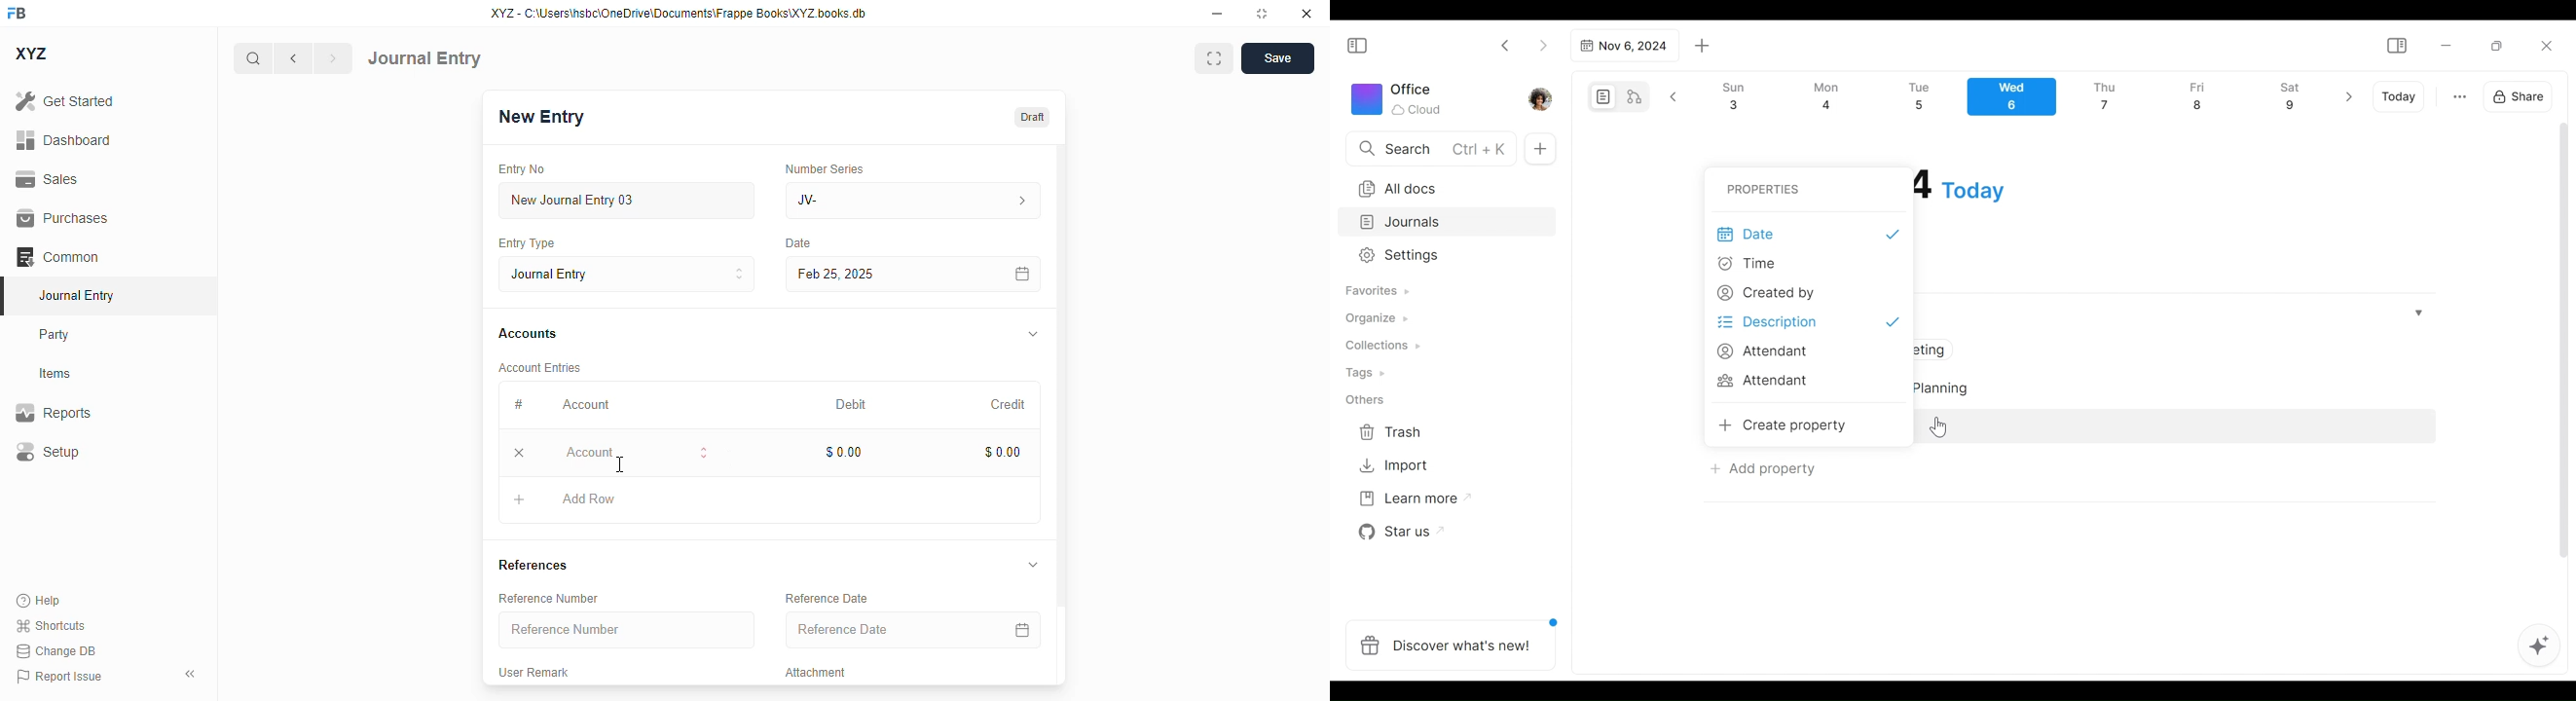 The width and height of the screenshot is (2576, 728). What do you see at coordinates (1809, 320) in the screenshot?
I see `Description` at bounding box center [1809, 320].